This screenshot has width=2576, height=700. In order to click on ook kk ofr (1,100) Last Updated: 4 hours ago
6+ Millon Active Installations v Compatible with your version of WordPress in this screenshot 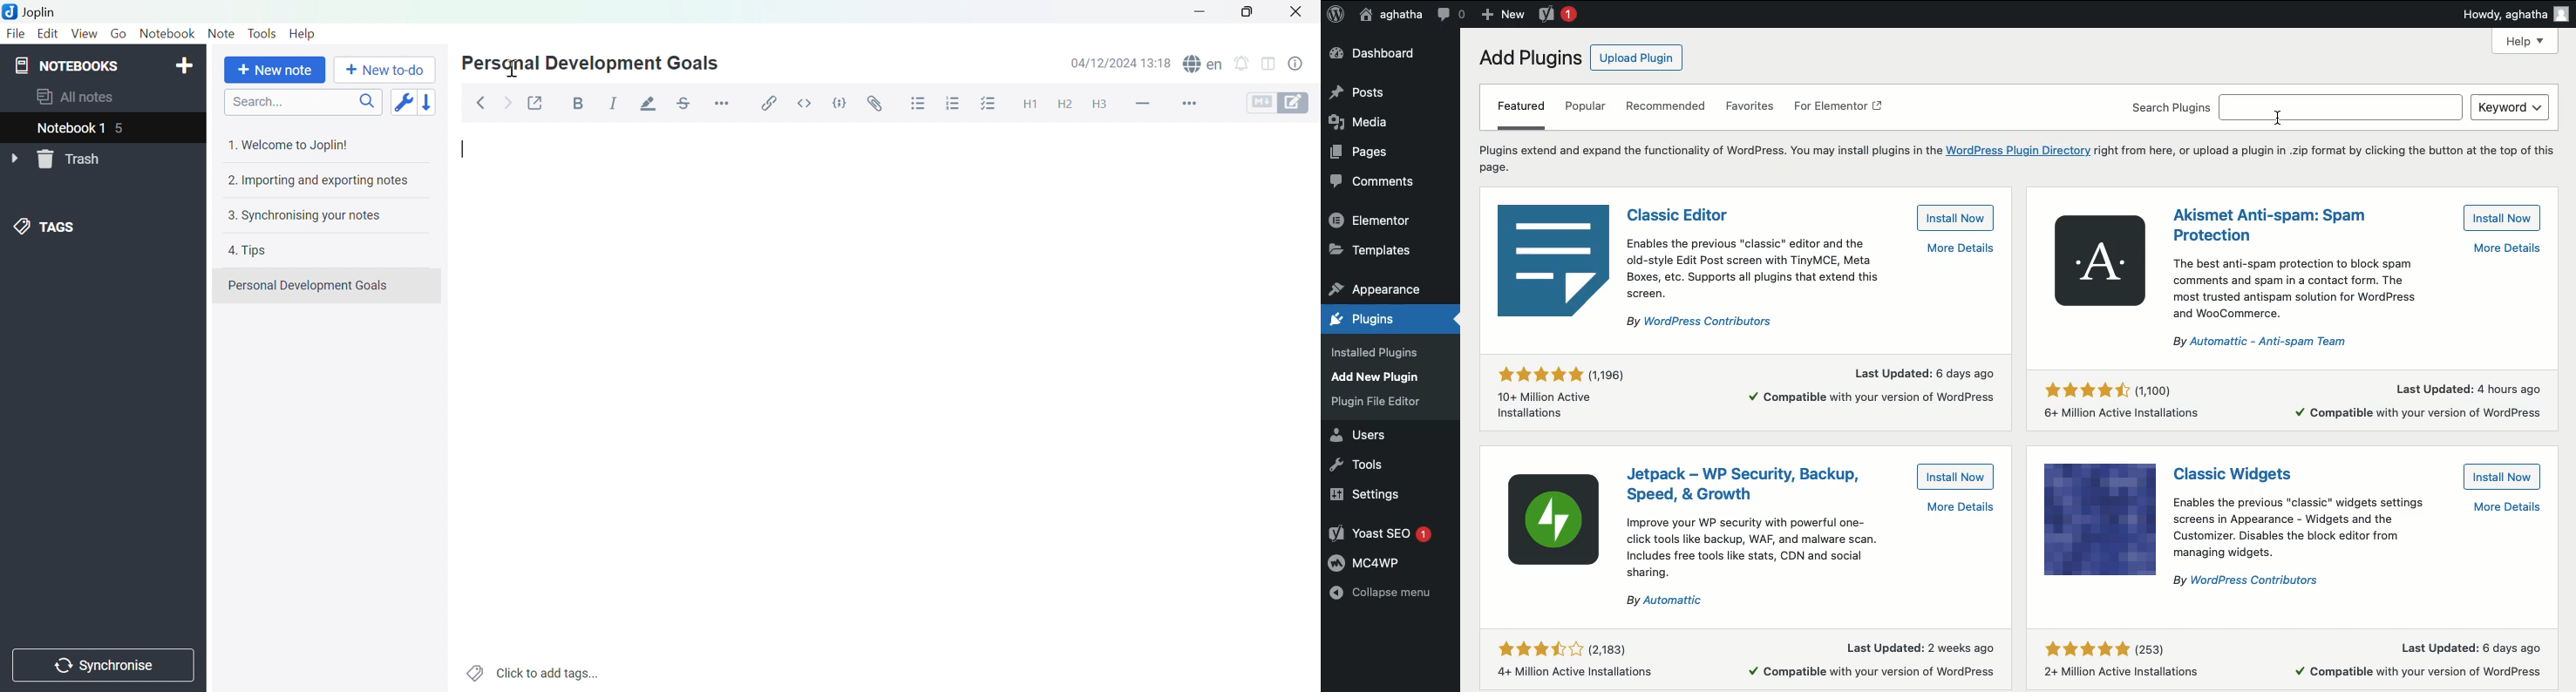, I will do `click(2299, 400)`.